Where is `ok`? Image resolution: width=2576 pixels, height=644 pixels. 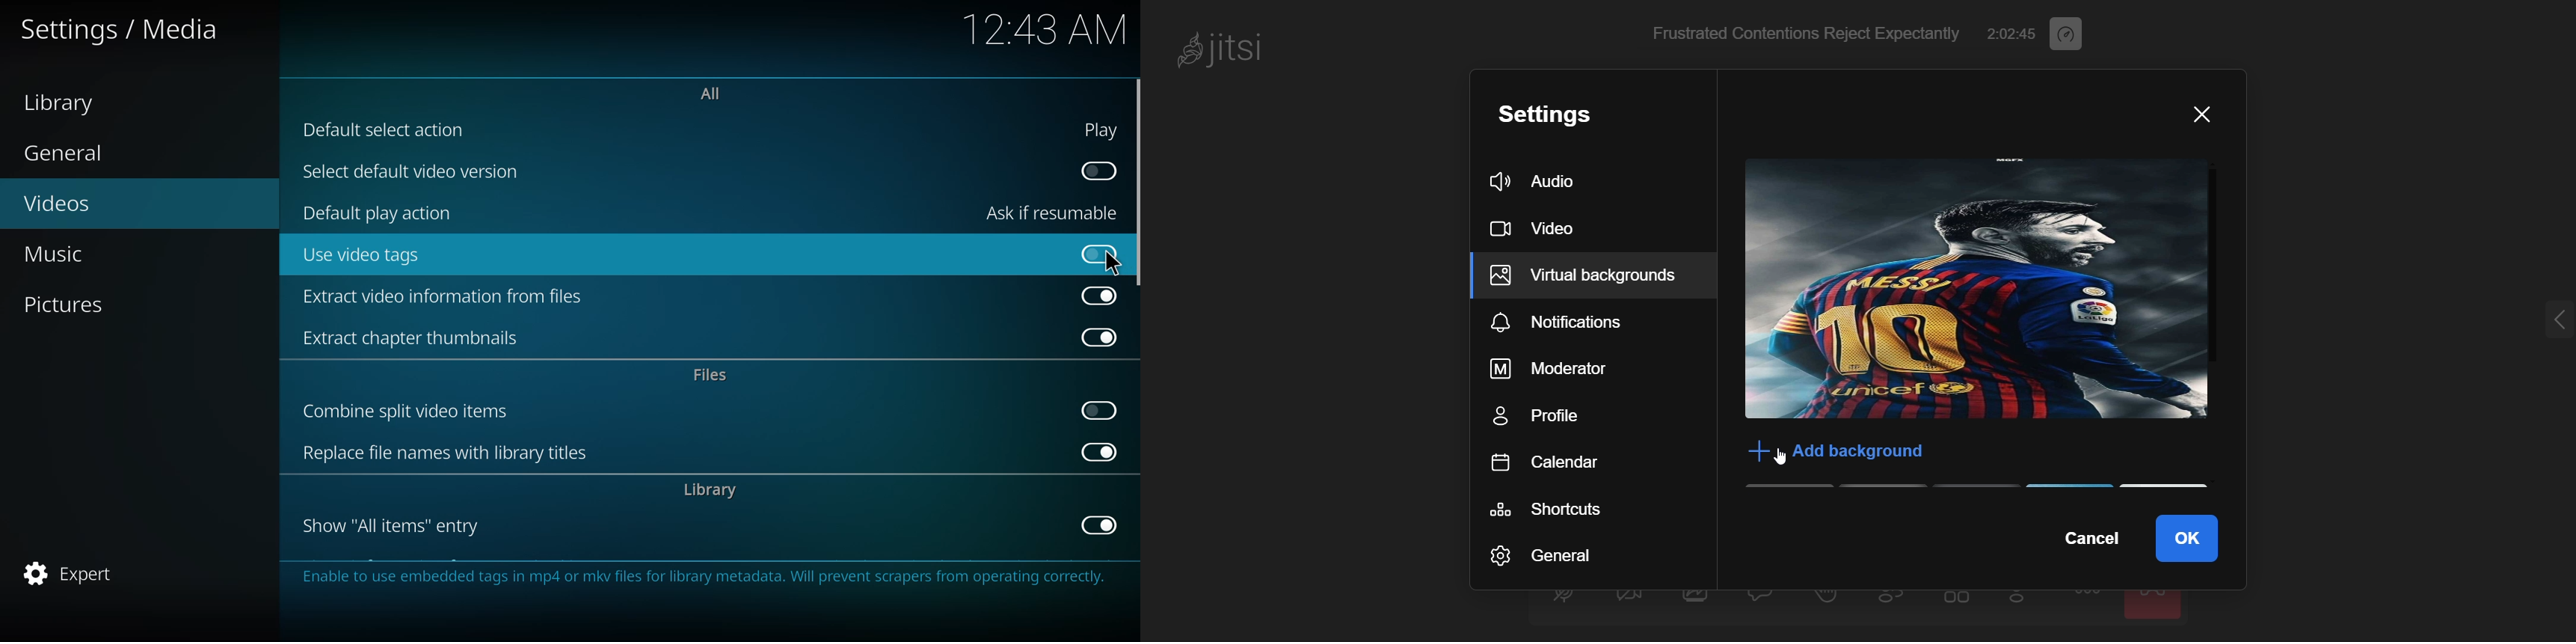
ok is located at coordinates (2186, 538).